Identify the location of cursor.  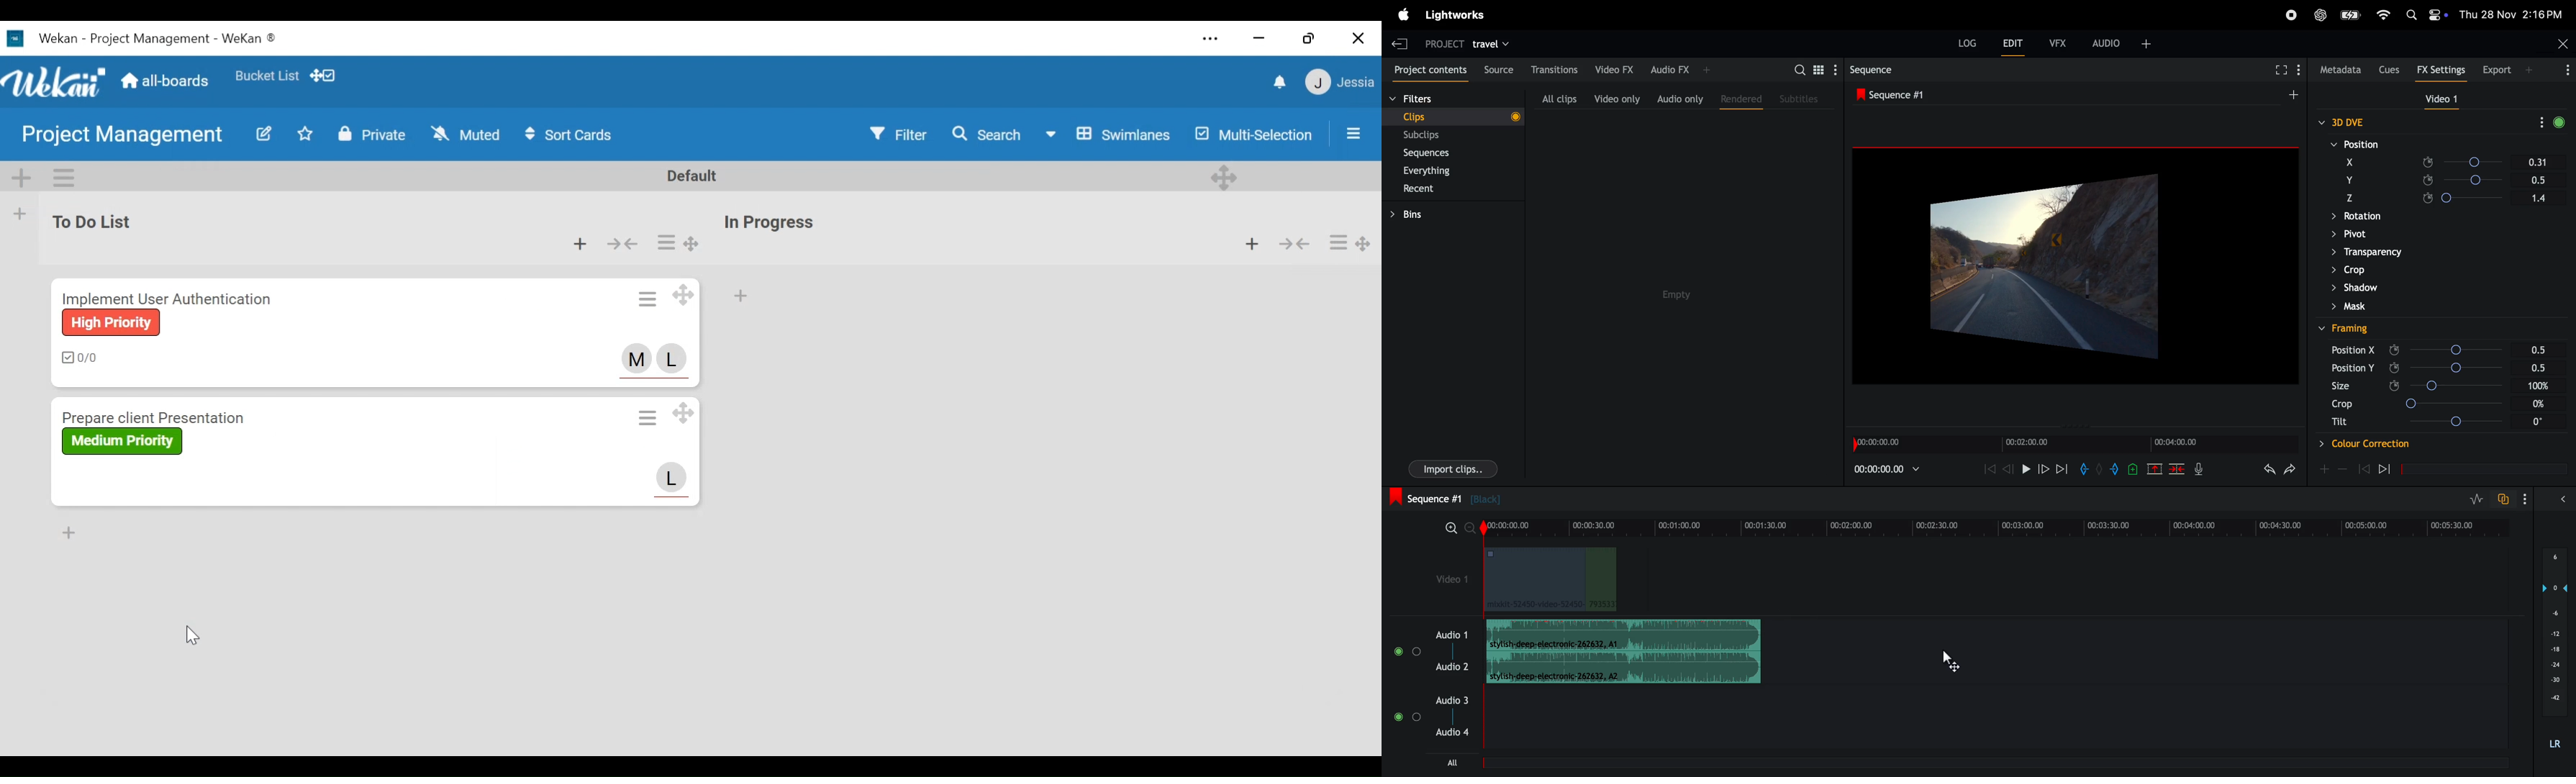
(195, 633).